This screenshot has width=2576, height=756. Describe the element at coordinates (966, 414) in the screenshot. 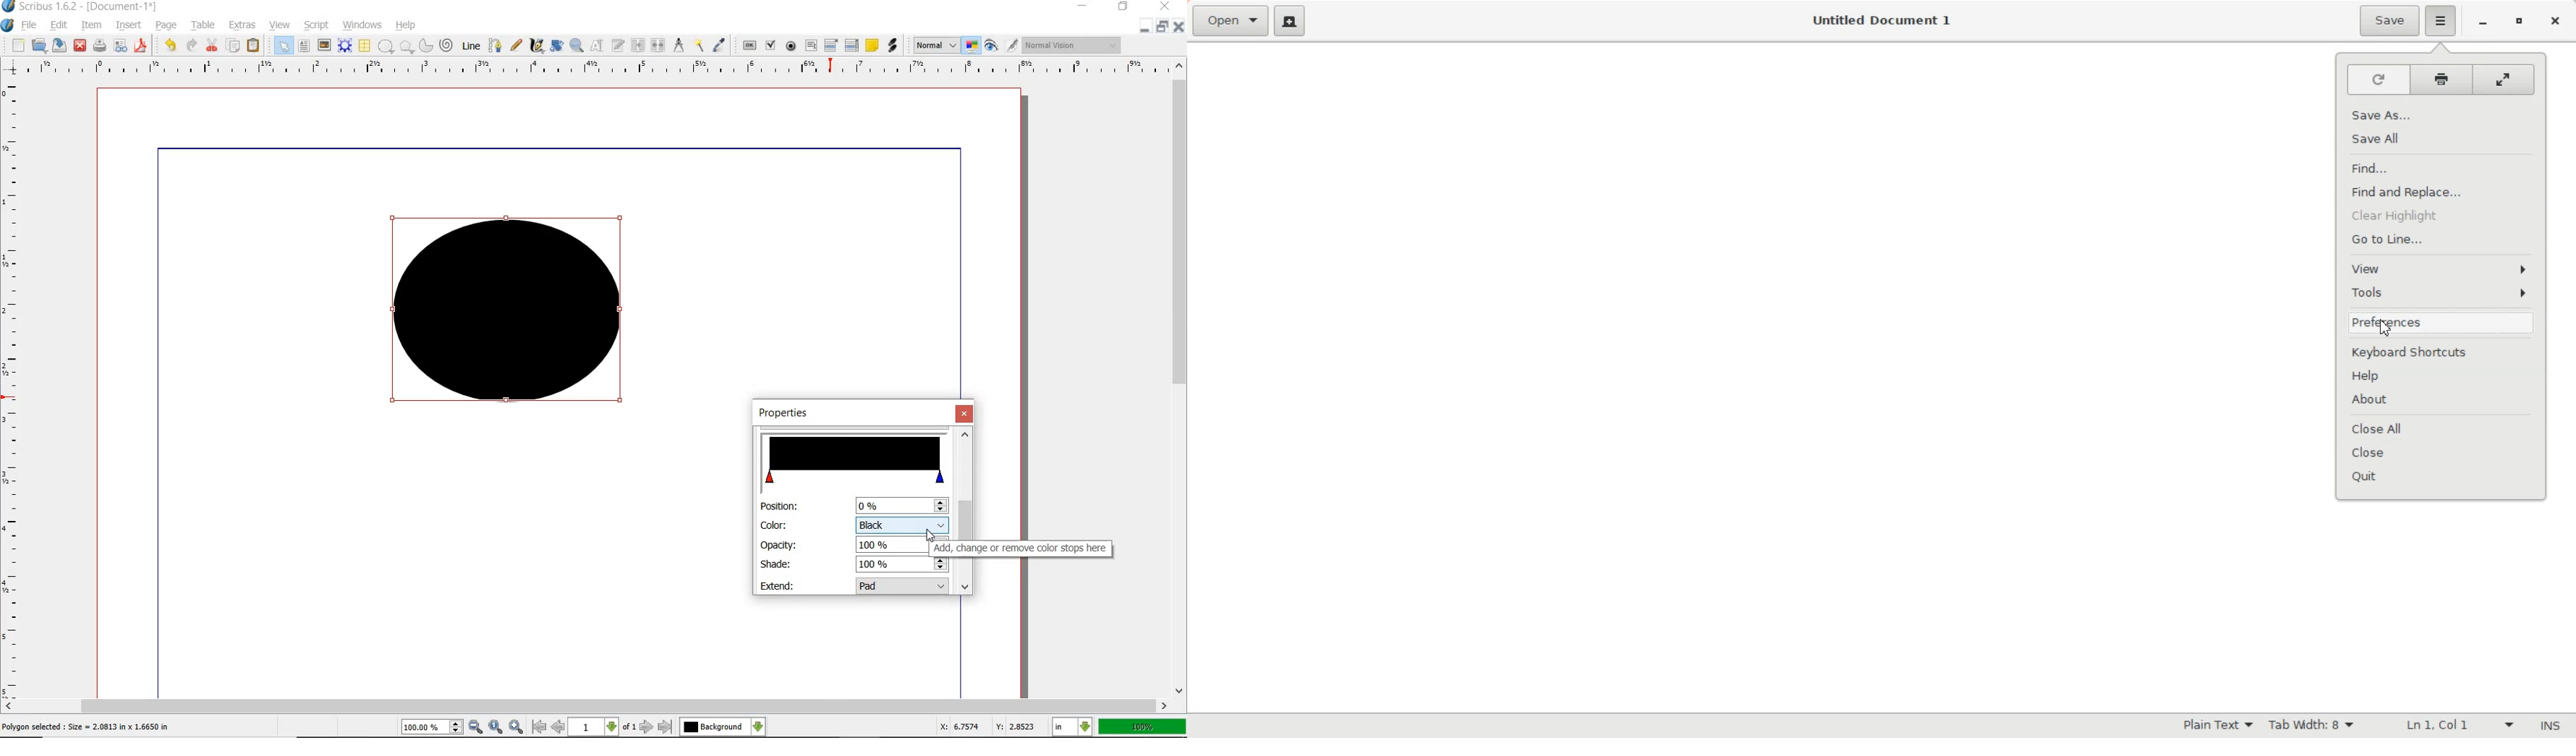

I see `close` at that location.